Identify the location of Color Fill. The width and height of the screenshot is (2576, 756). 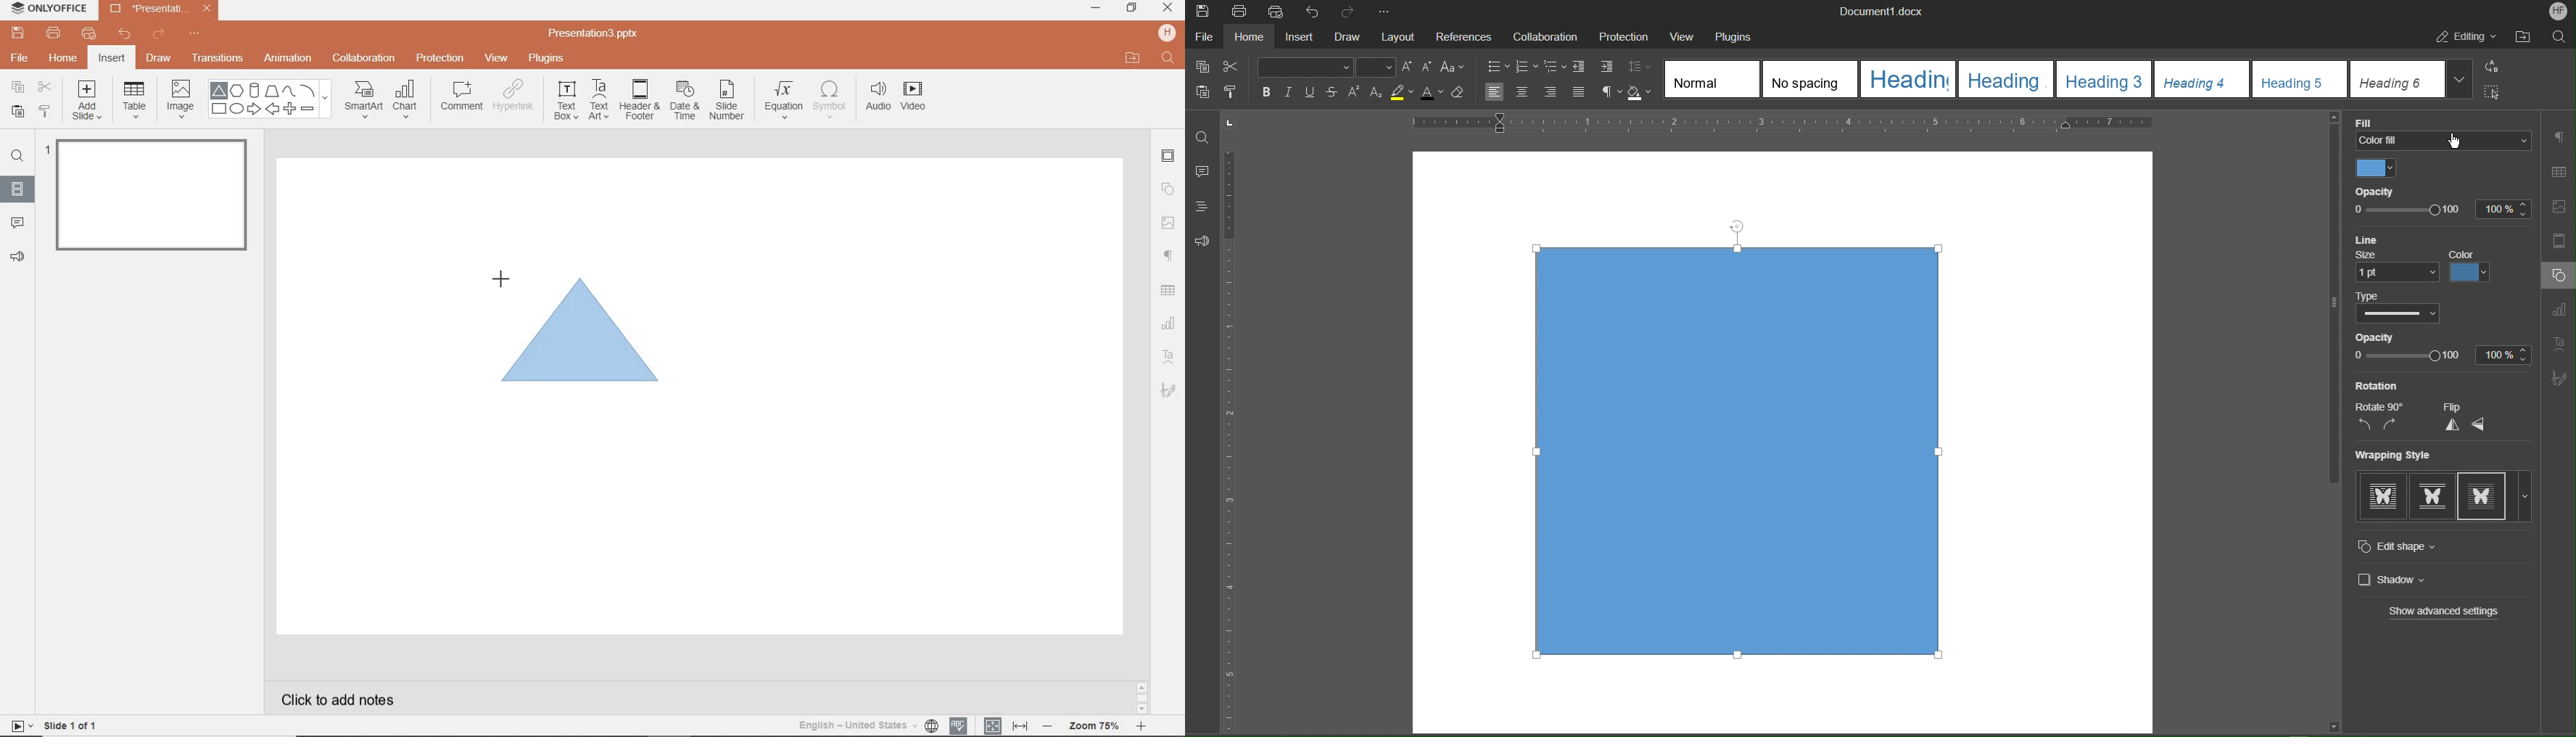
(2438, 141).